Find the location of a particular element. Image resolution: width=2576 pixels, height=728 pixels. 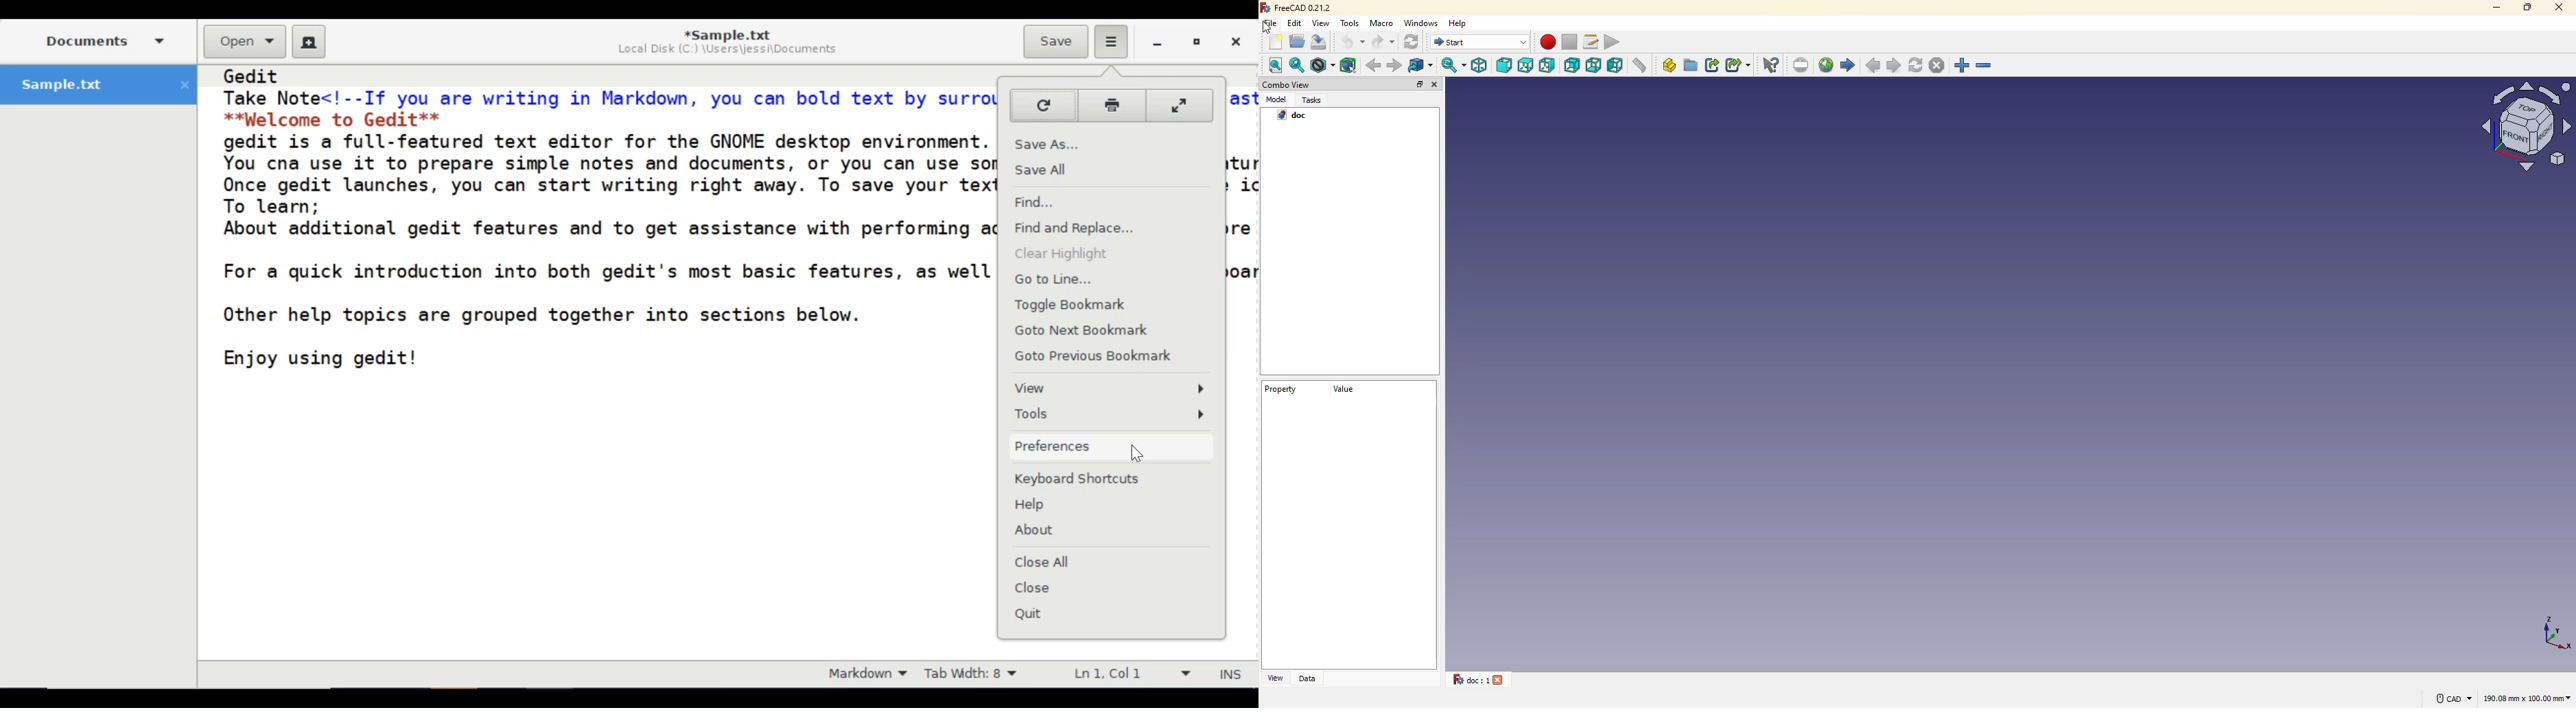

Insert Moode is located at coordinates (1232, 674).